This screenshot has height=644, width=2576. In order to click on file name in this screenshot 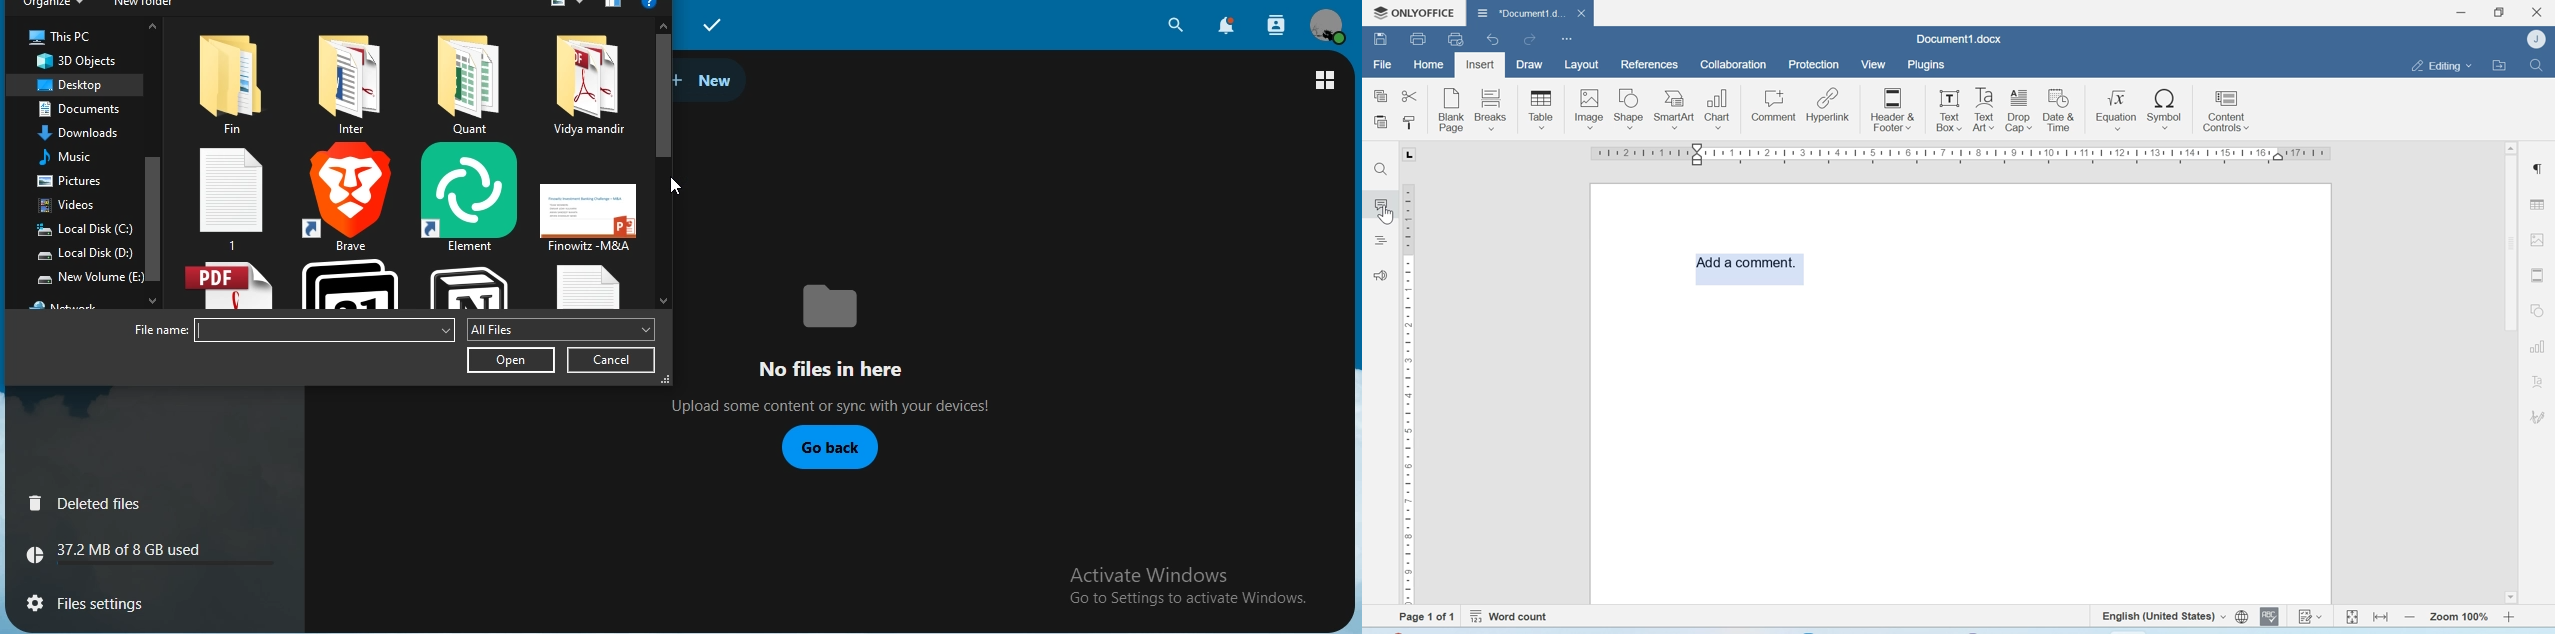, I will do `click(324, 330)`.